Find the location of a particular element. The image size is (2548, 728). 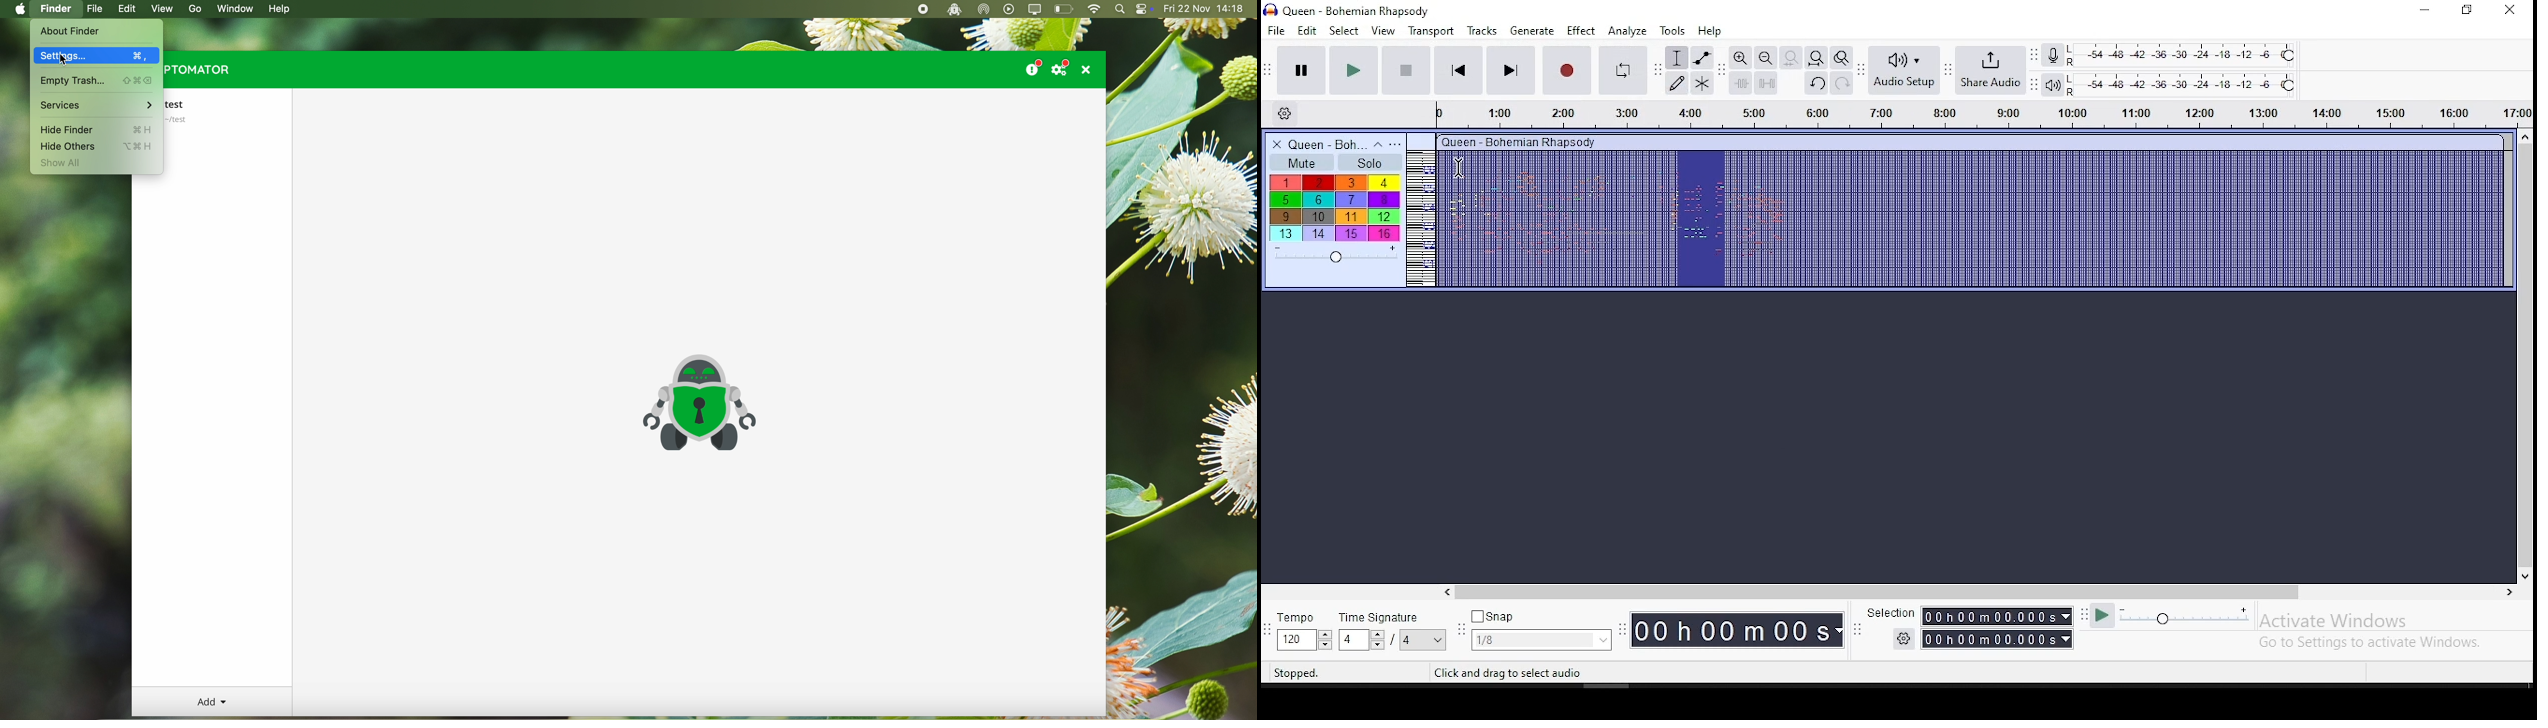

fit to project to width is located at coordinates (1816, 58).